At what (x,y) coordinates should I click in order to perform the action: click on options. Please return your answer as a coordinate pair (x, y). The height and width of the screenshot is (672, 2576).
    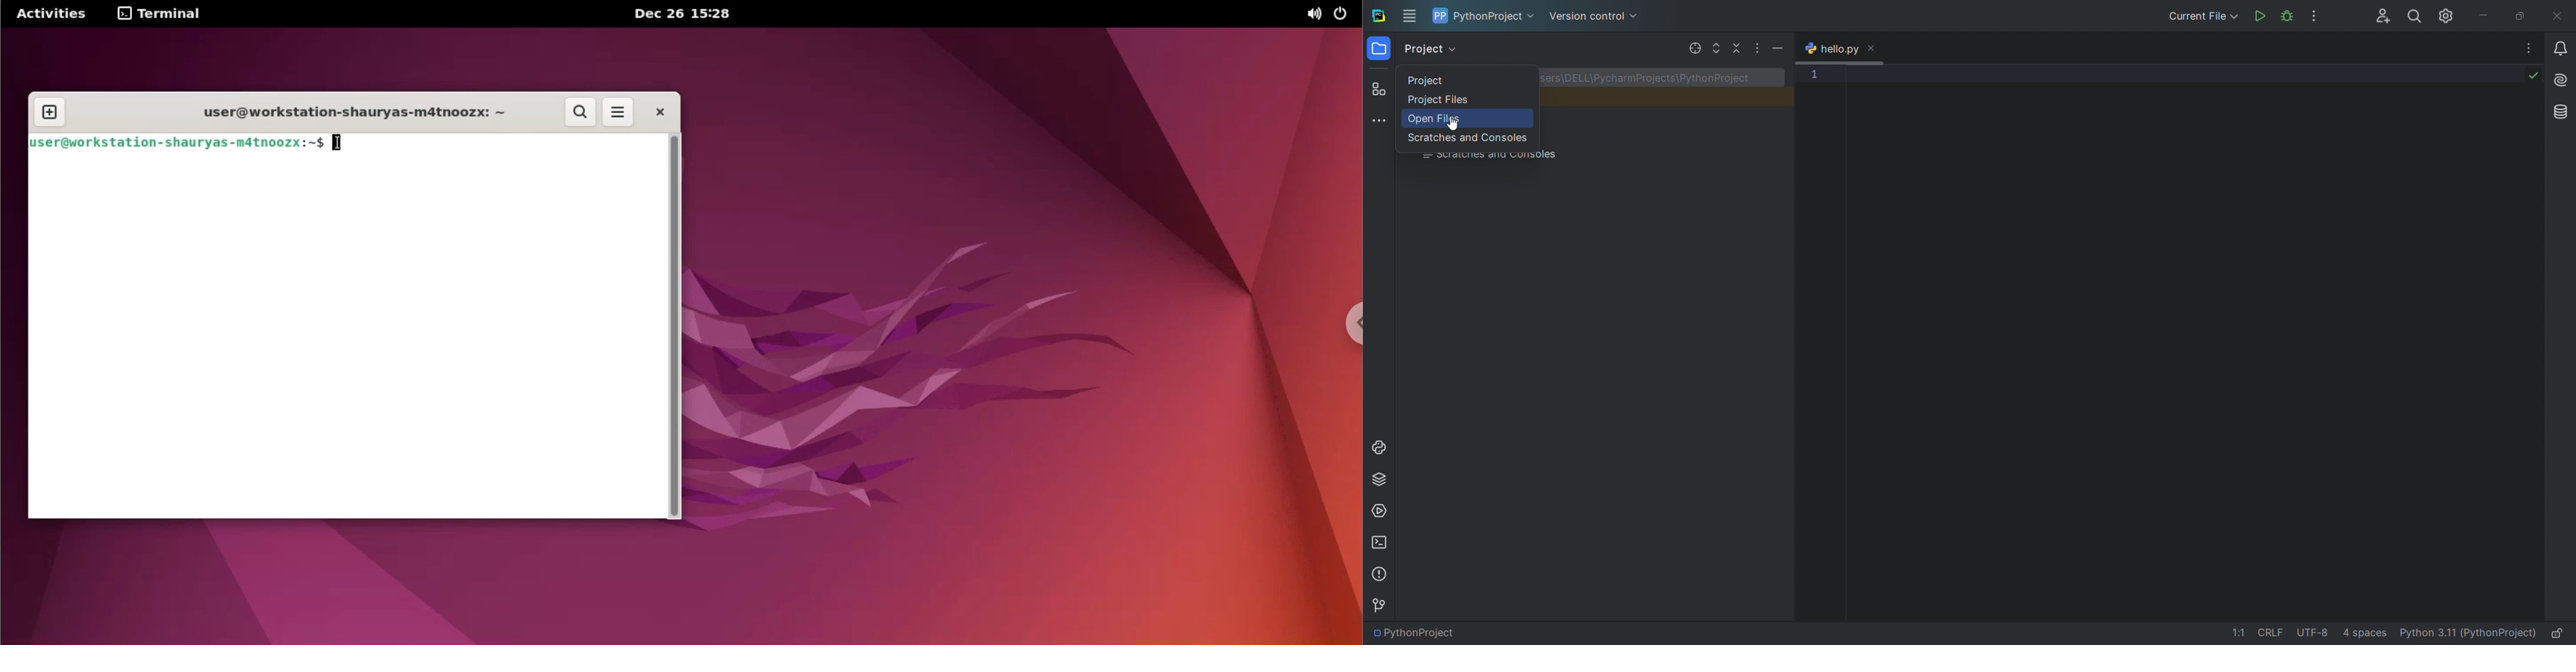
    Looking at the image, I should click on (1754, 45).